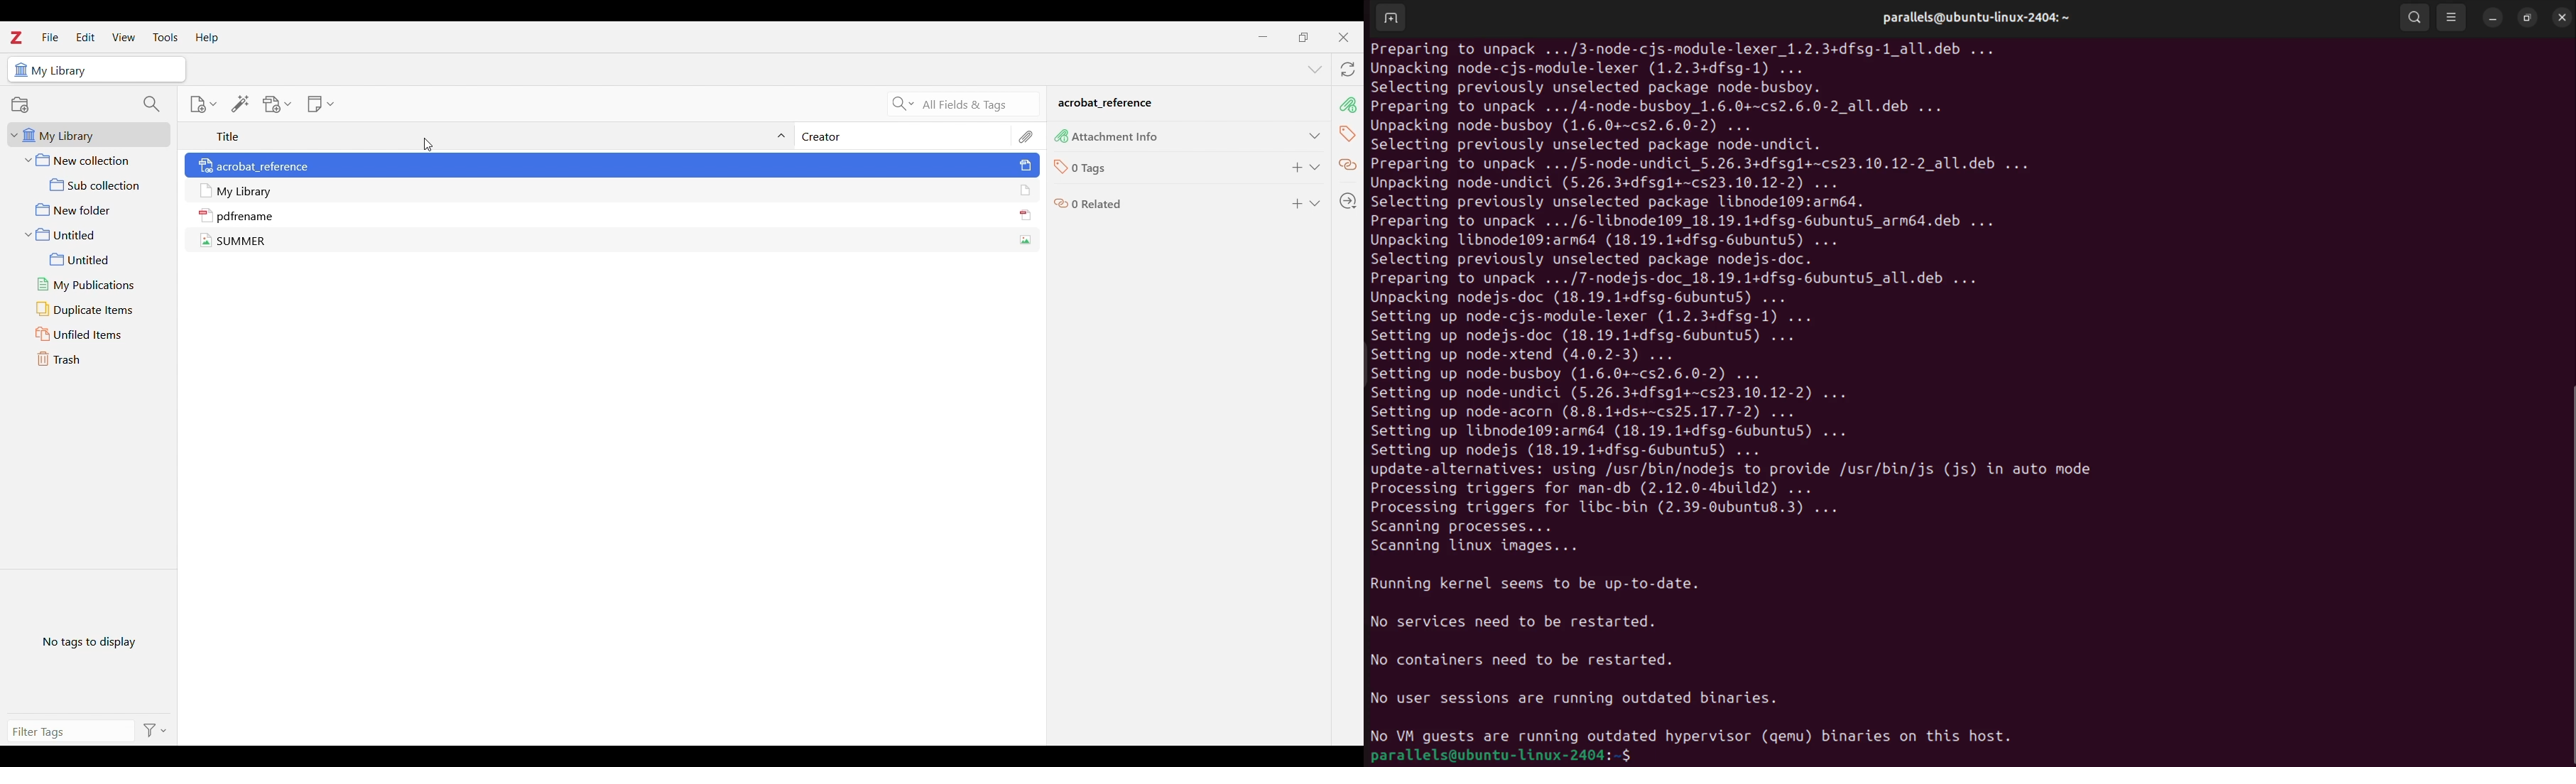 The width and height of the screenshot is (2576, 784). Describe the element at coordinates (1572, 697) in the screenshot. I see `No user sessions are running outdated binaries.` at that location.